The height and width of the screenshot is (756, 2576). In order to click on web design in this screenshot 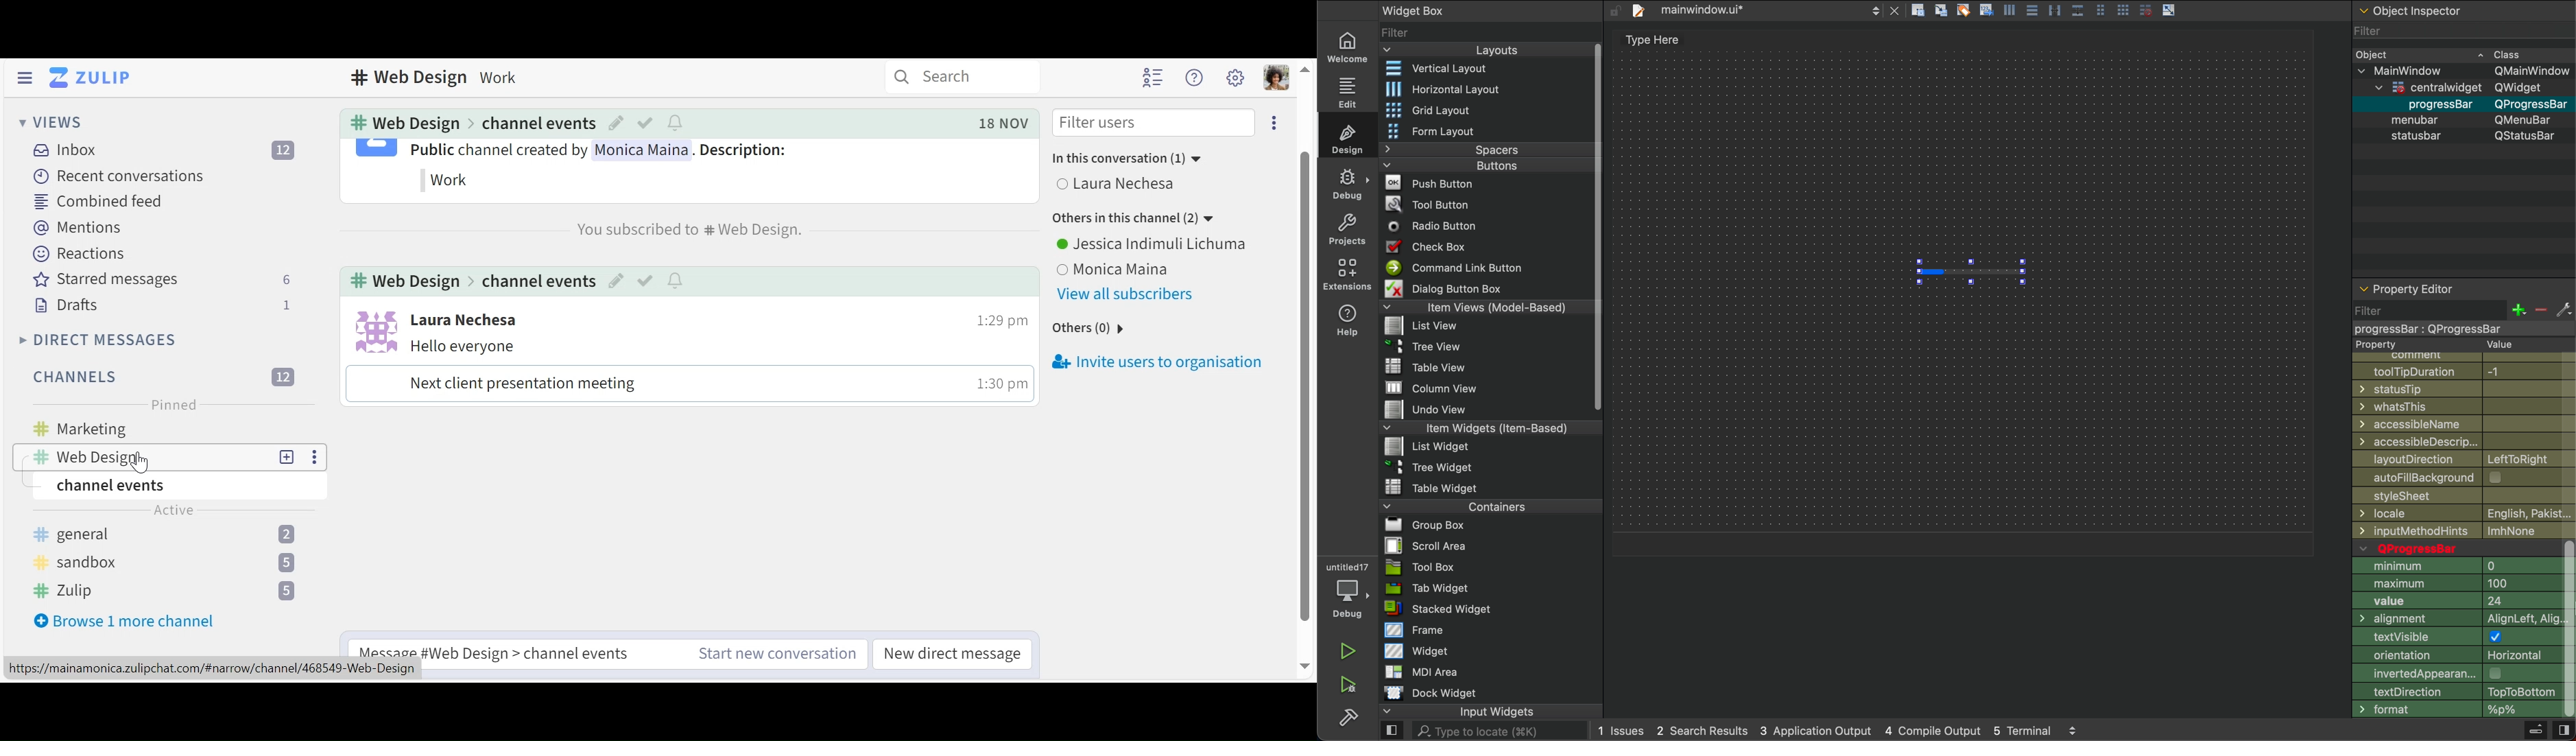, I will do `click(145, 458)`.